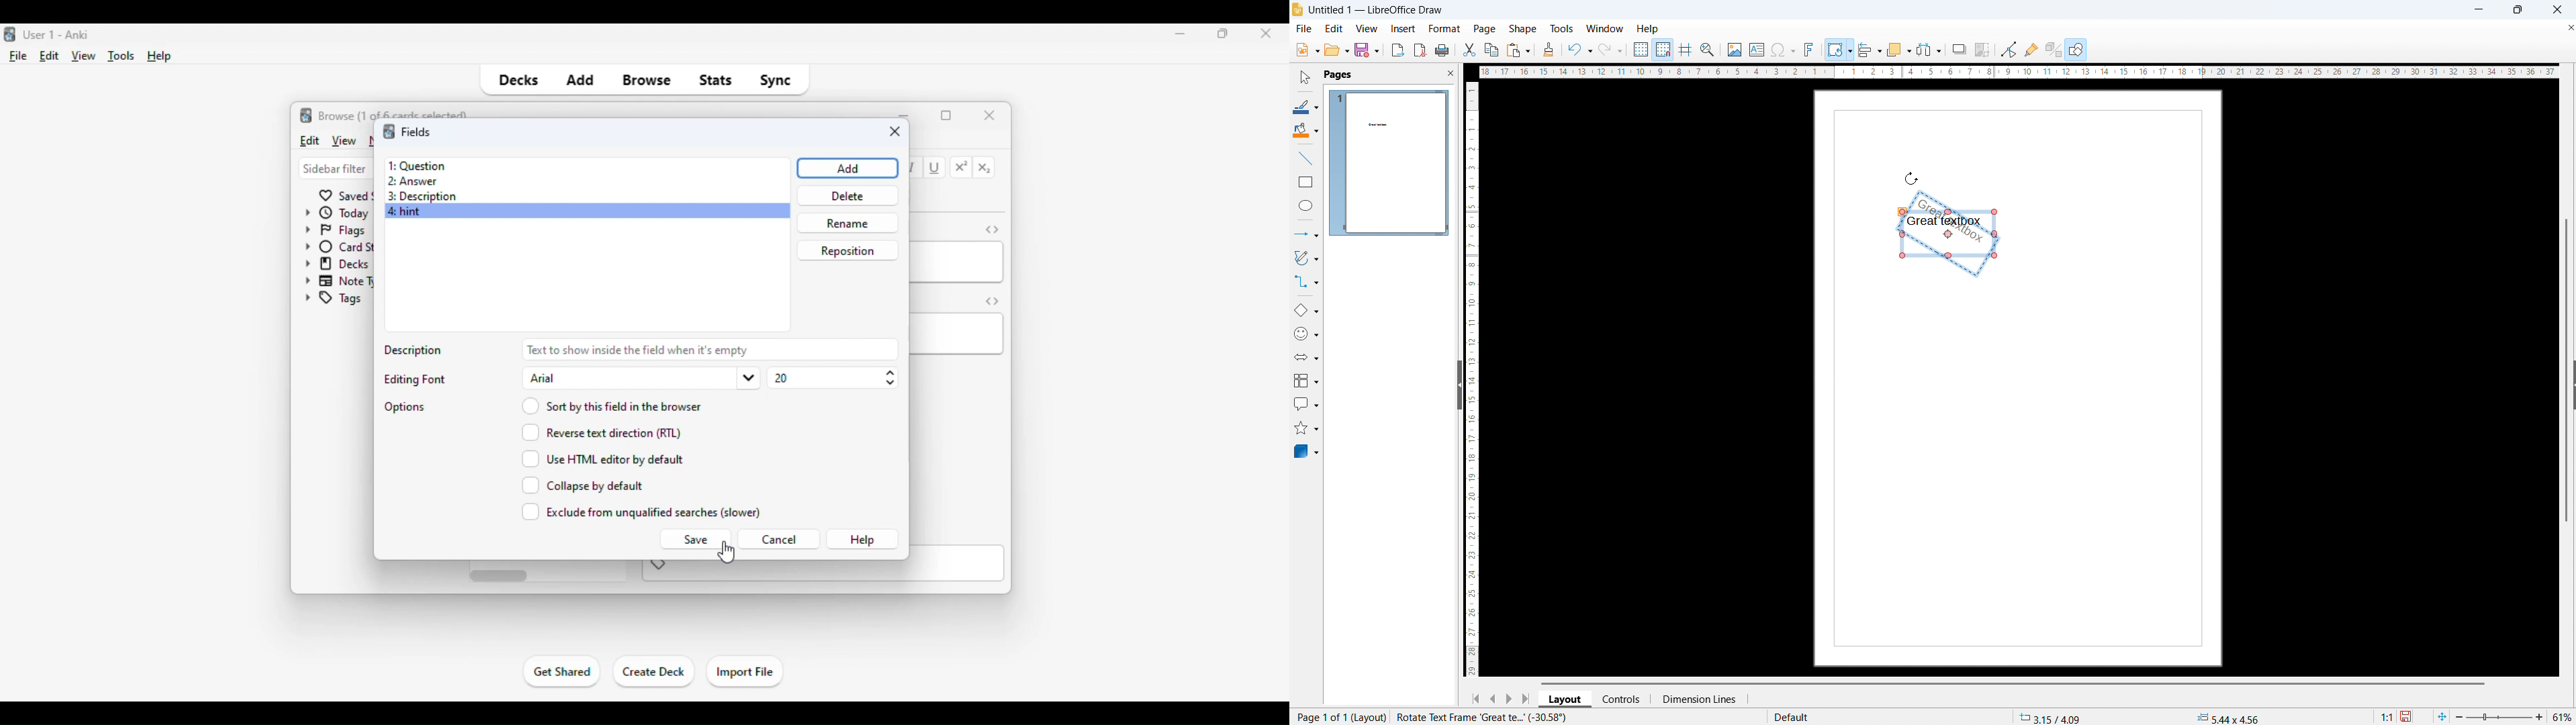  Describe the element at coordinates (406, 212) in the screenshot. I see `4: hint` at that location.